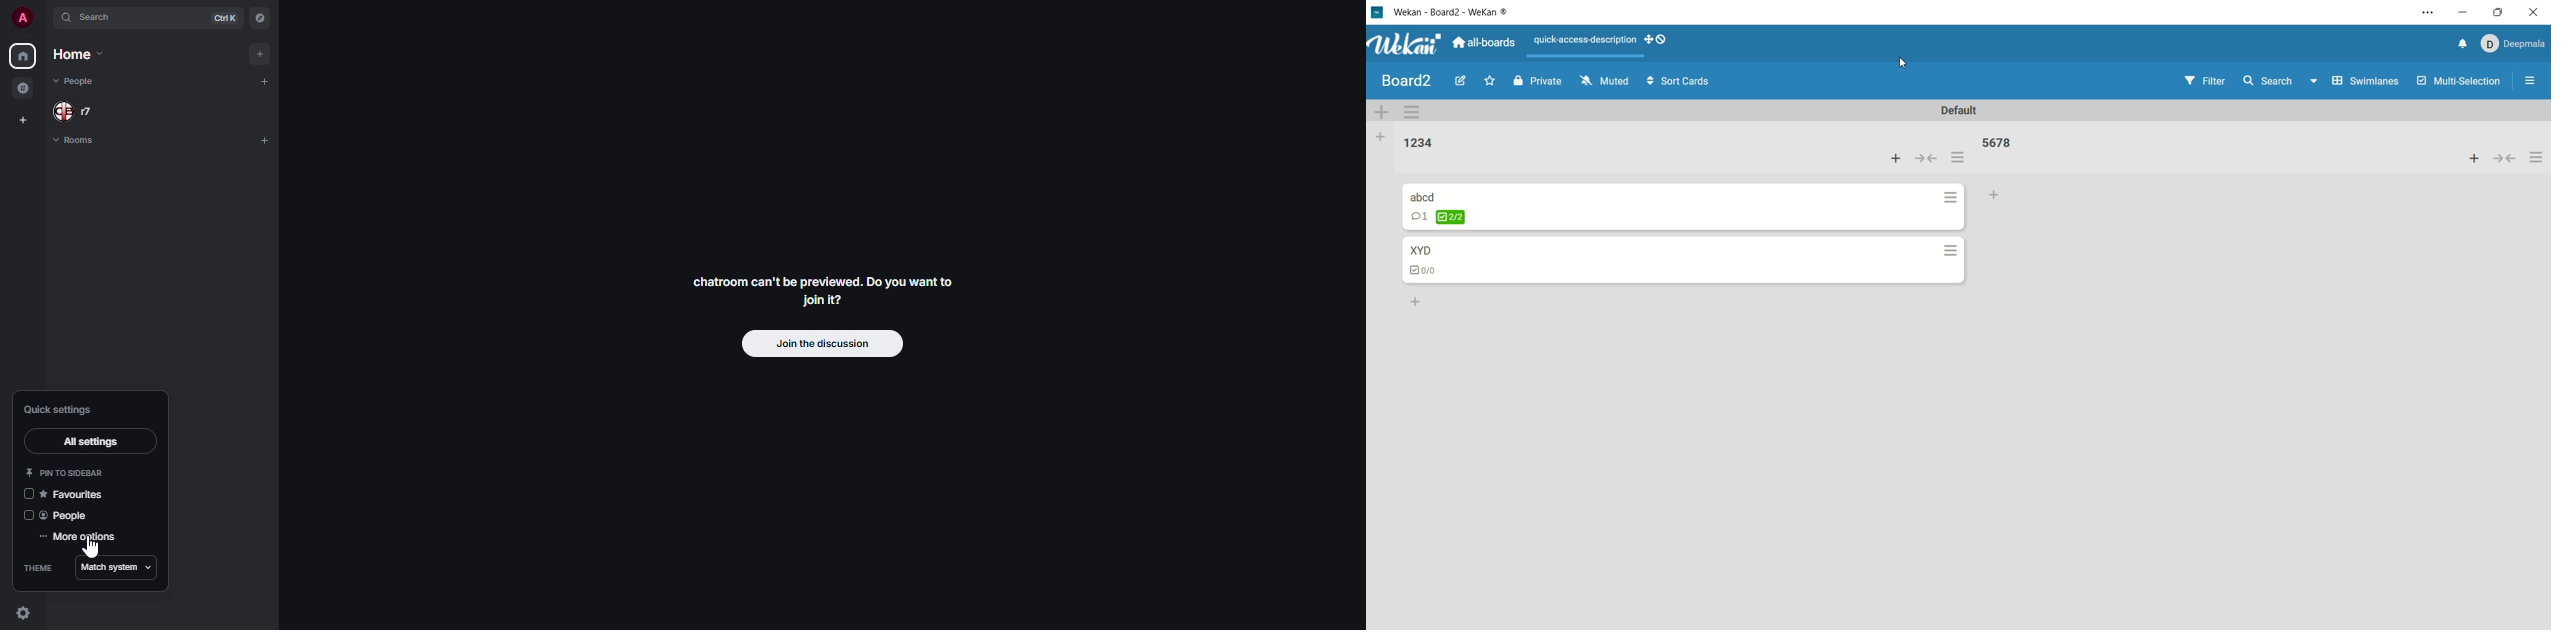 This screenshot has height=644, width=2576. I want to click on card title, so click(1420, 250).